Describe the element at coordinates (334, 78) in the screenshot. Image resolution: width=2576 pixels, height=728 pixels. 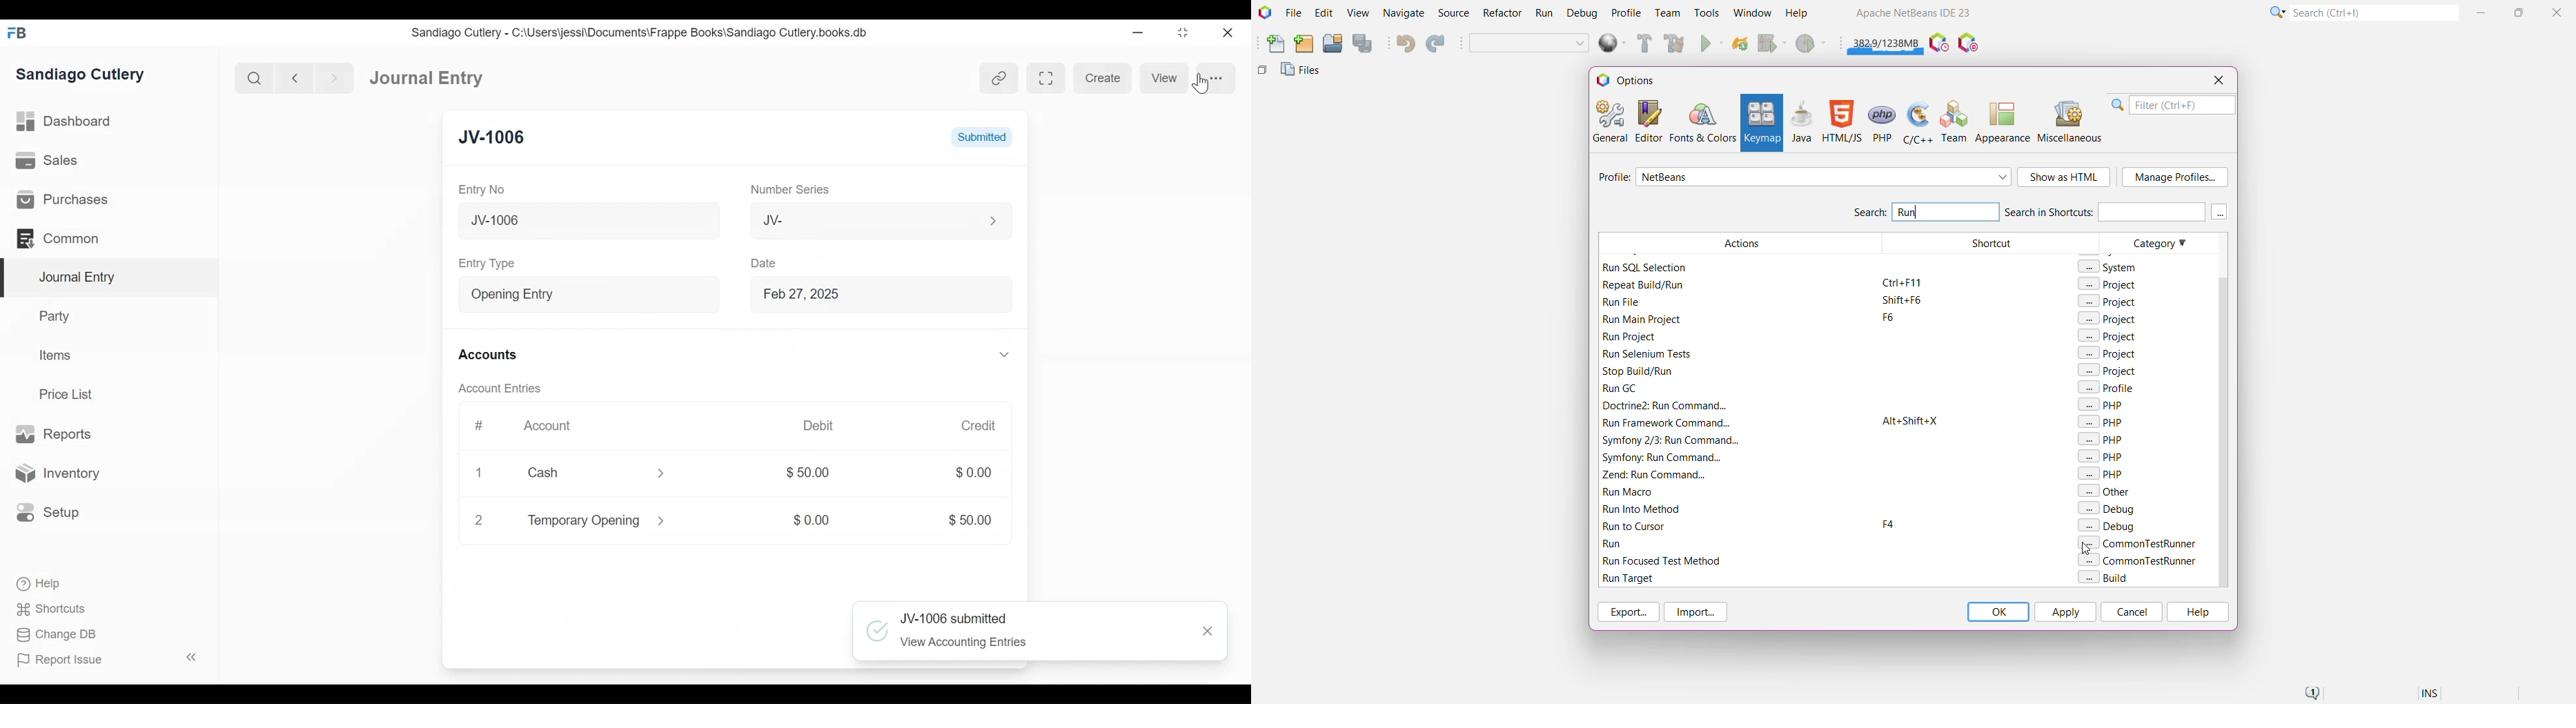
I see `Navigate forward` at that location.